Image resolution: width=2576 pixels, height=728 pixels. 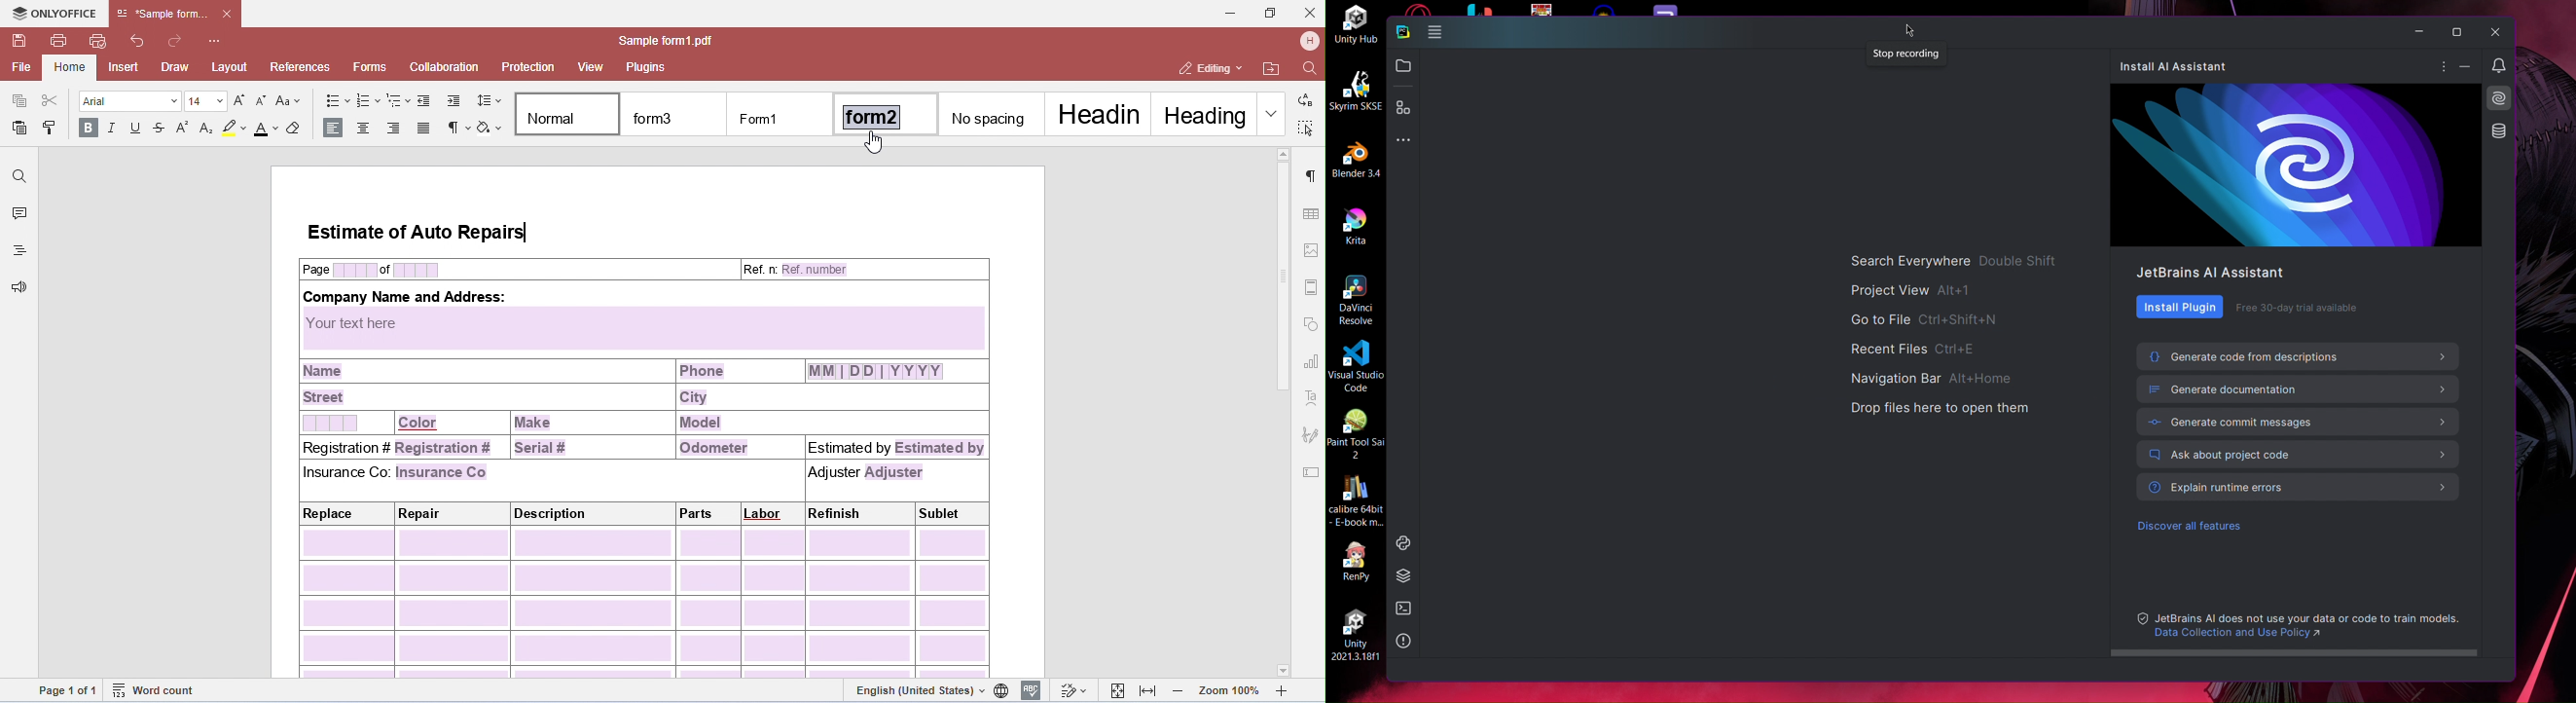 I want to click on Python Console, so click(x=1402, y=542).